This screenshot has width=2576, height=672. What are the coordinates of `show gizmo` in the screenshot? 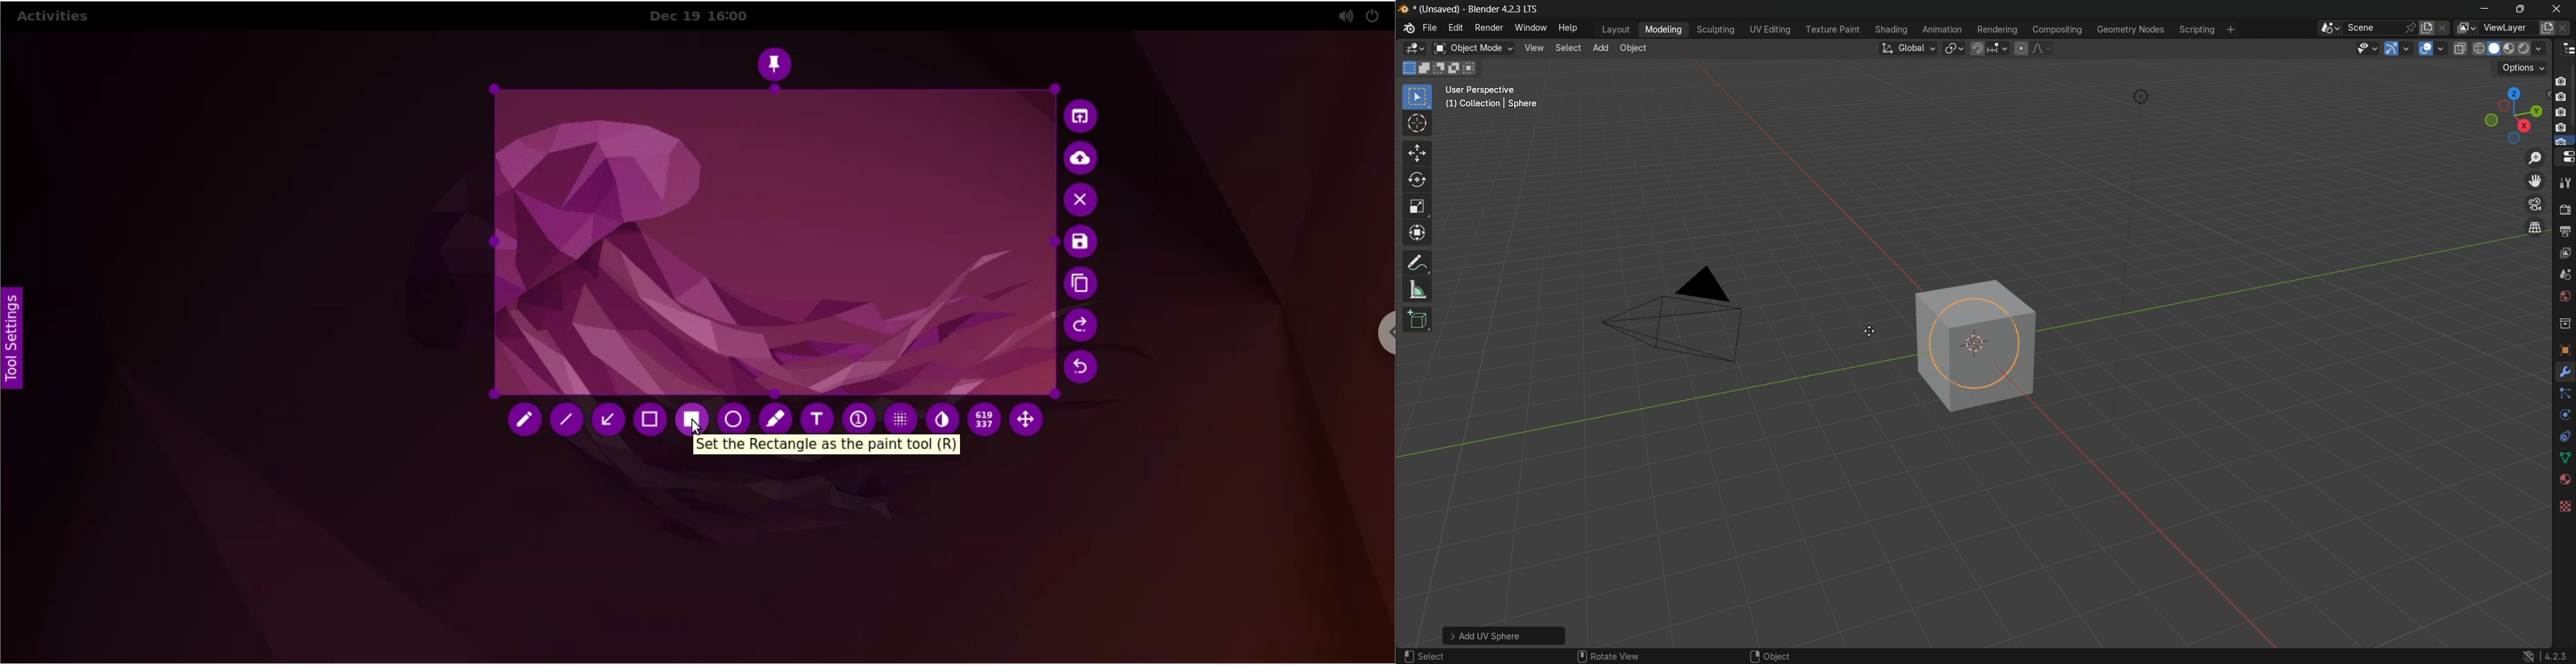 It's located at (2393, 49).